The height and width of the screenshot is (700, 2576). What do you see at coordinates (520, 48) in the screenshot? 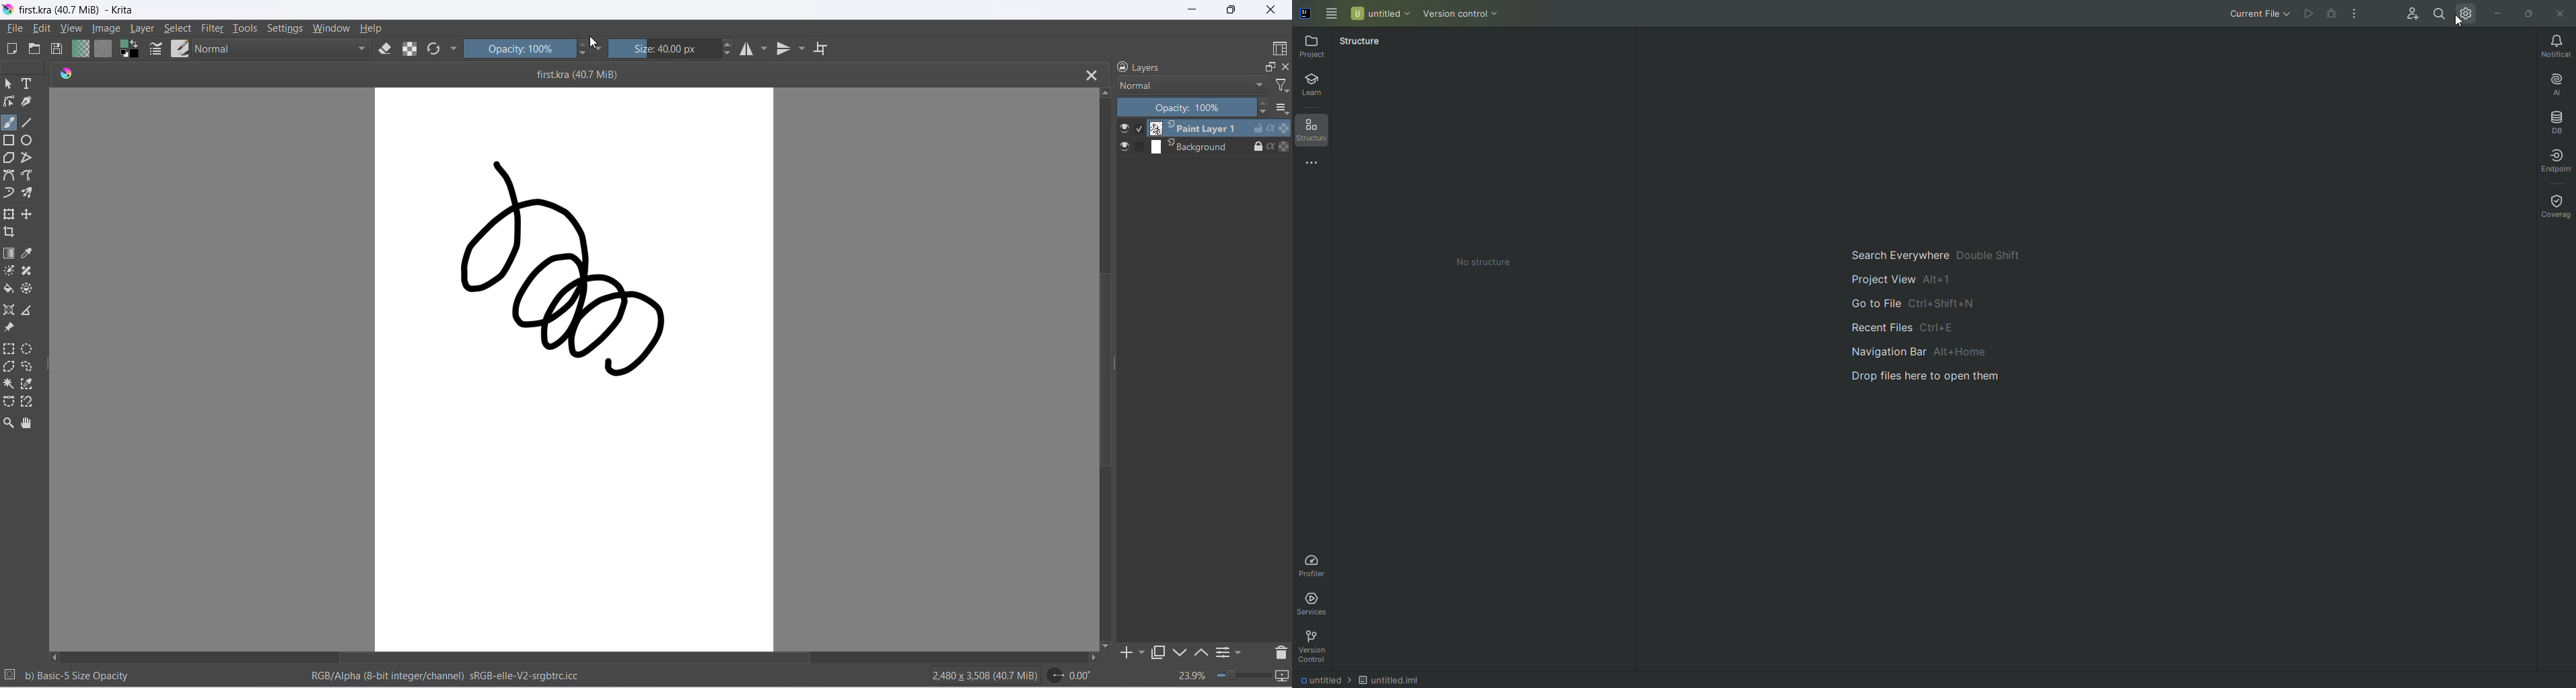
I see `opacity` at bounding box center [520, 48].